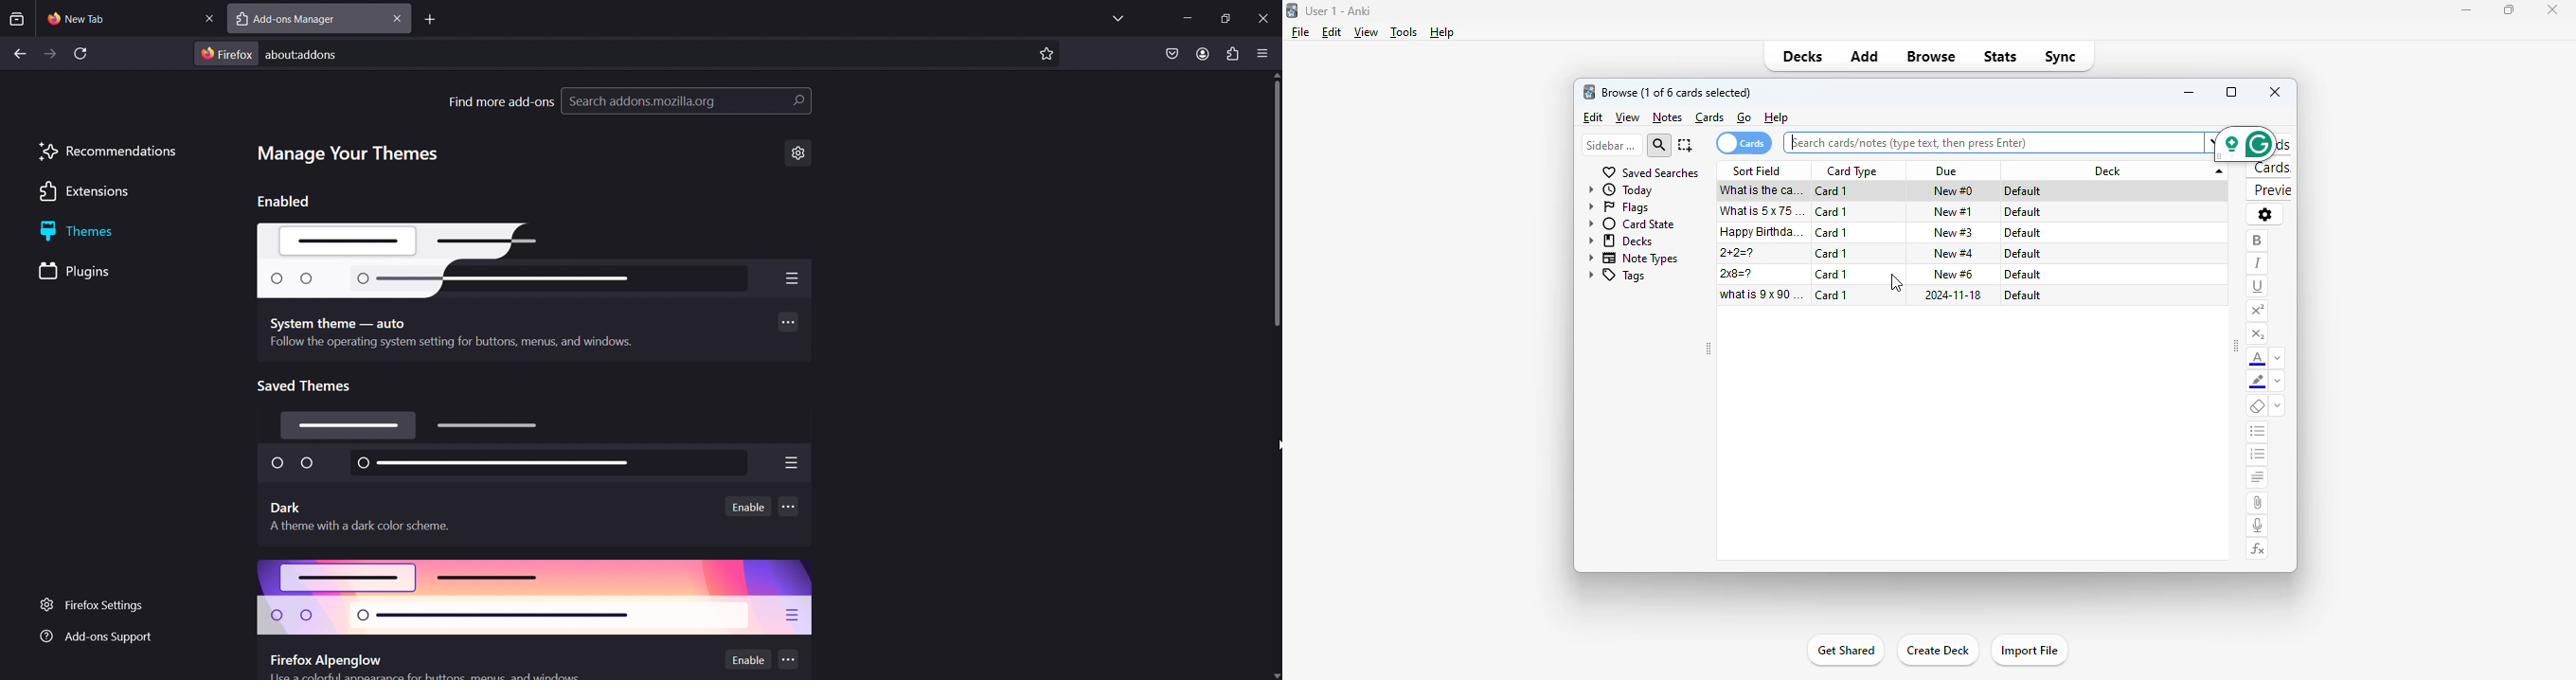 The width and height of the screenshot is (2576, 700). I want to click on card 1, so click(1833, 191).